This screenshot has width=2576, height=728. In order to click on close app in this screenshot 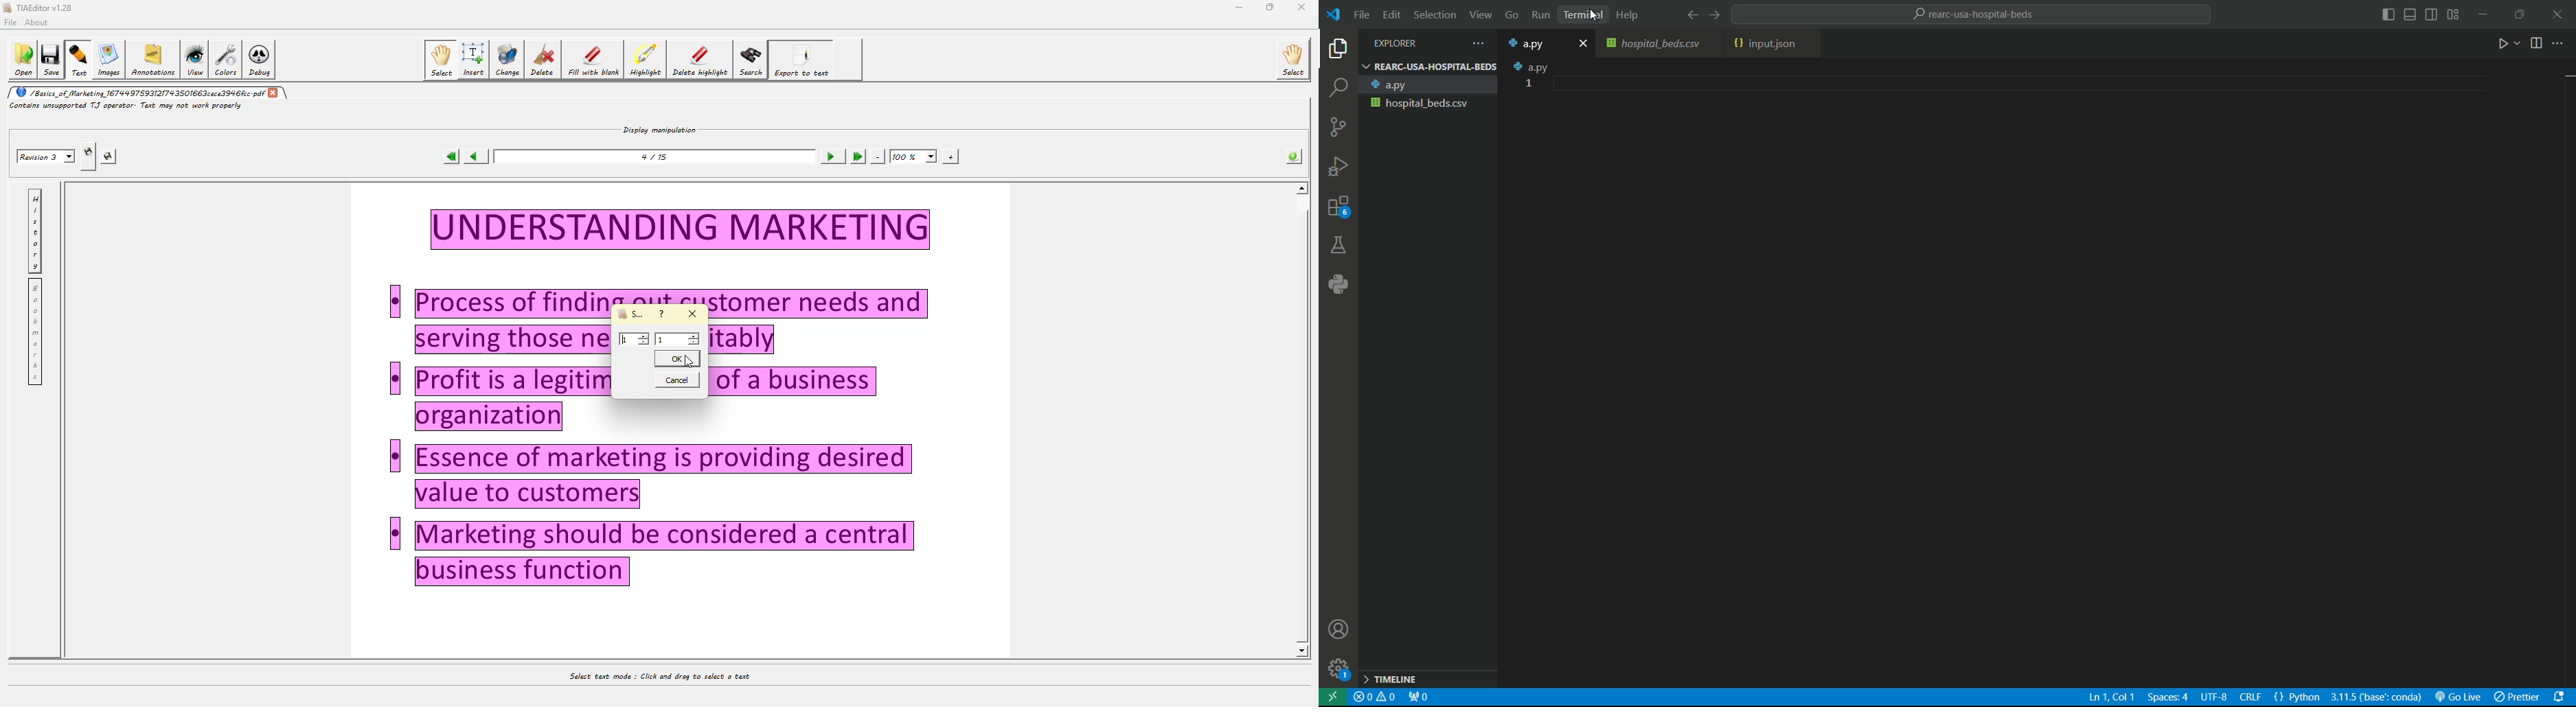, I will do `click(2558, 14)`.